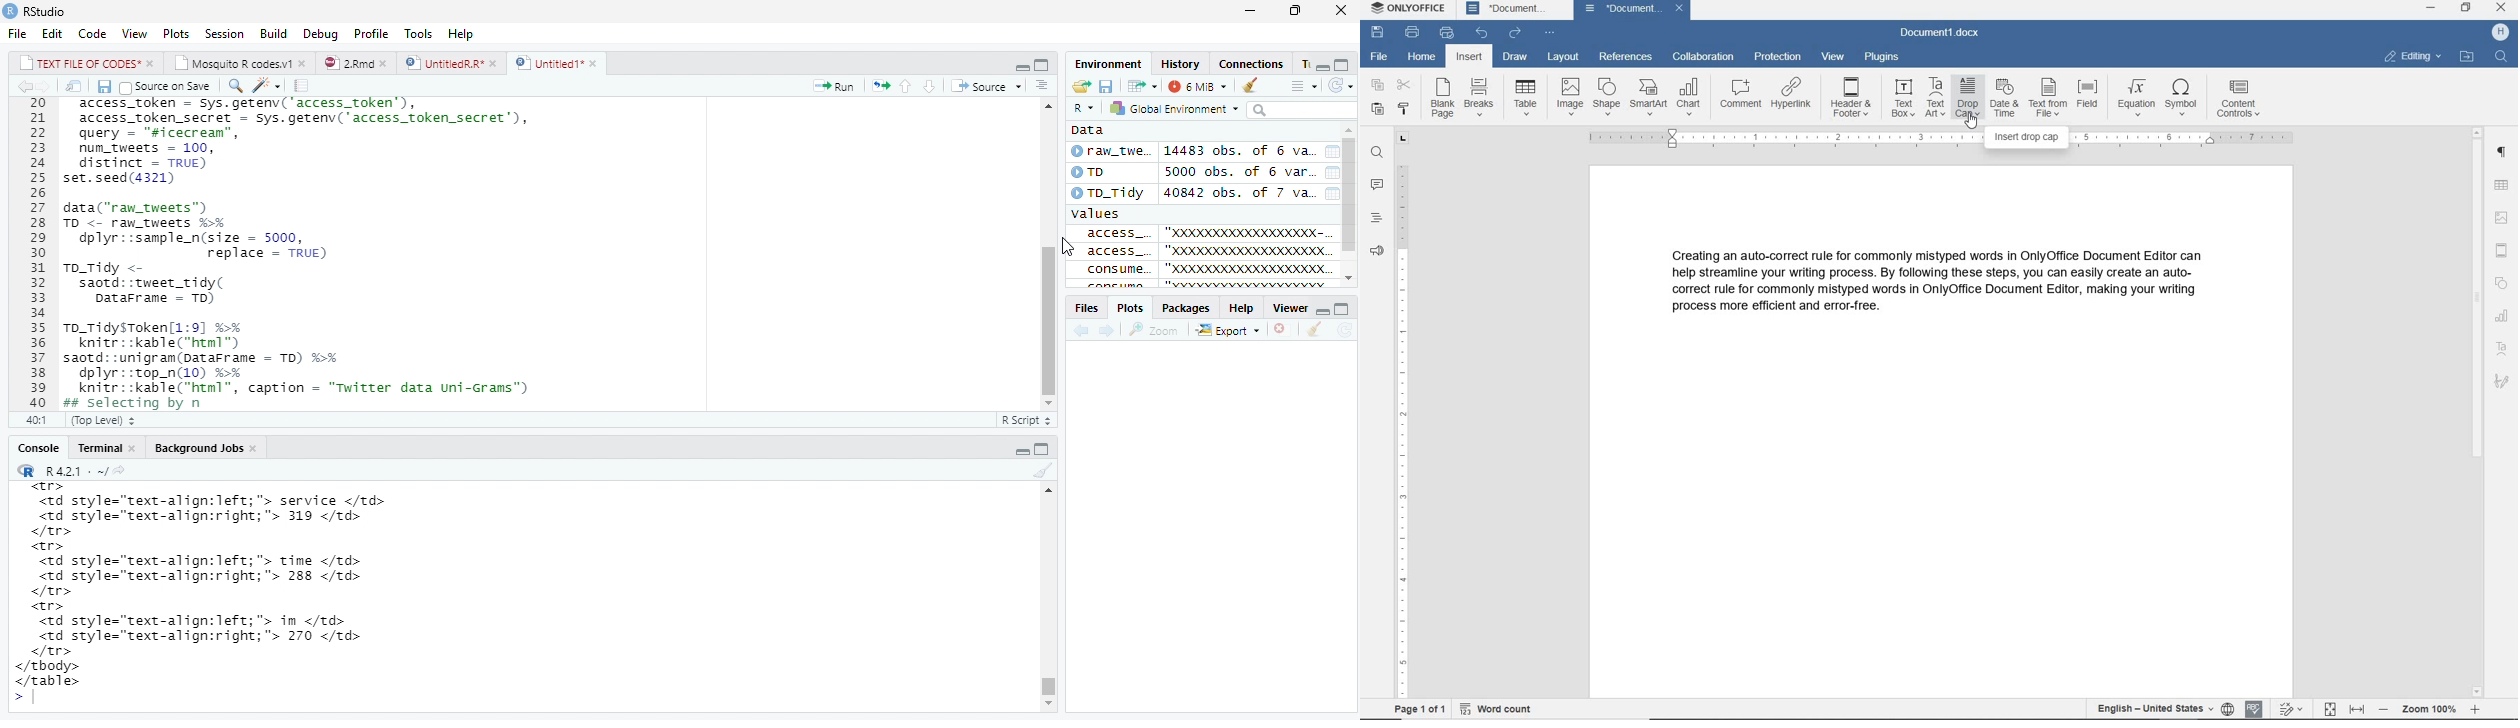 The image size is (2520, 728). What do you see at coordinates (883, 84) in the screenshot?
I see `rerun` at bounding box center [883, 84].